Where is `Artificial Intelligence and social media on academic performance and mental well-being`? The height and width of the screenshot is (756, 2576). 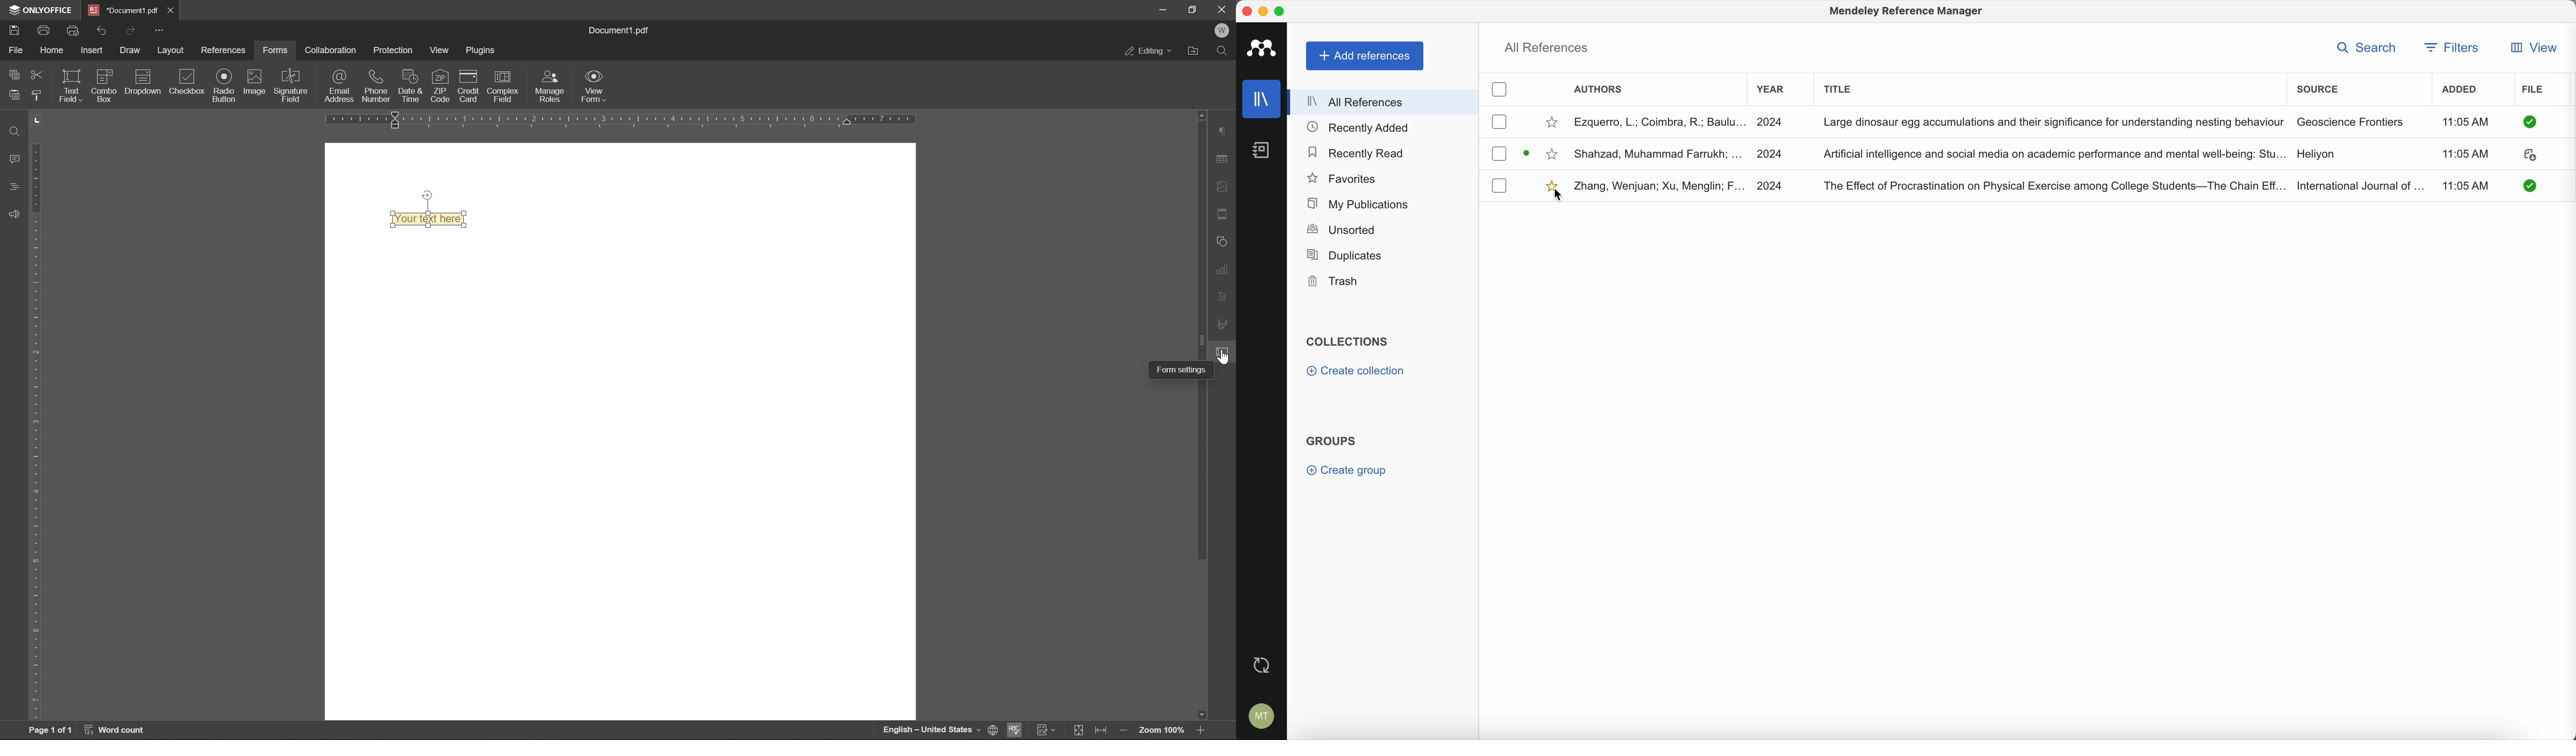
Artificial Intelligence and social media on academic performance and mental well-being is located at coordinates (2054, 154).